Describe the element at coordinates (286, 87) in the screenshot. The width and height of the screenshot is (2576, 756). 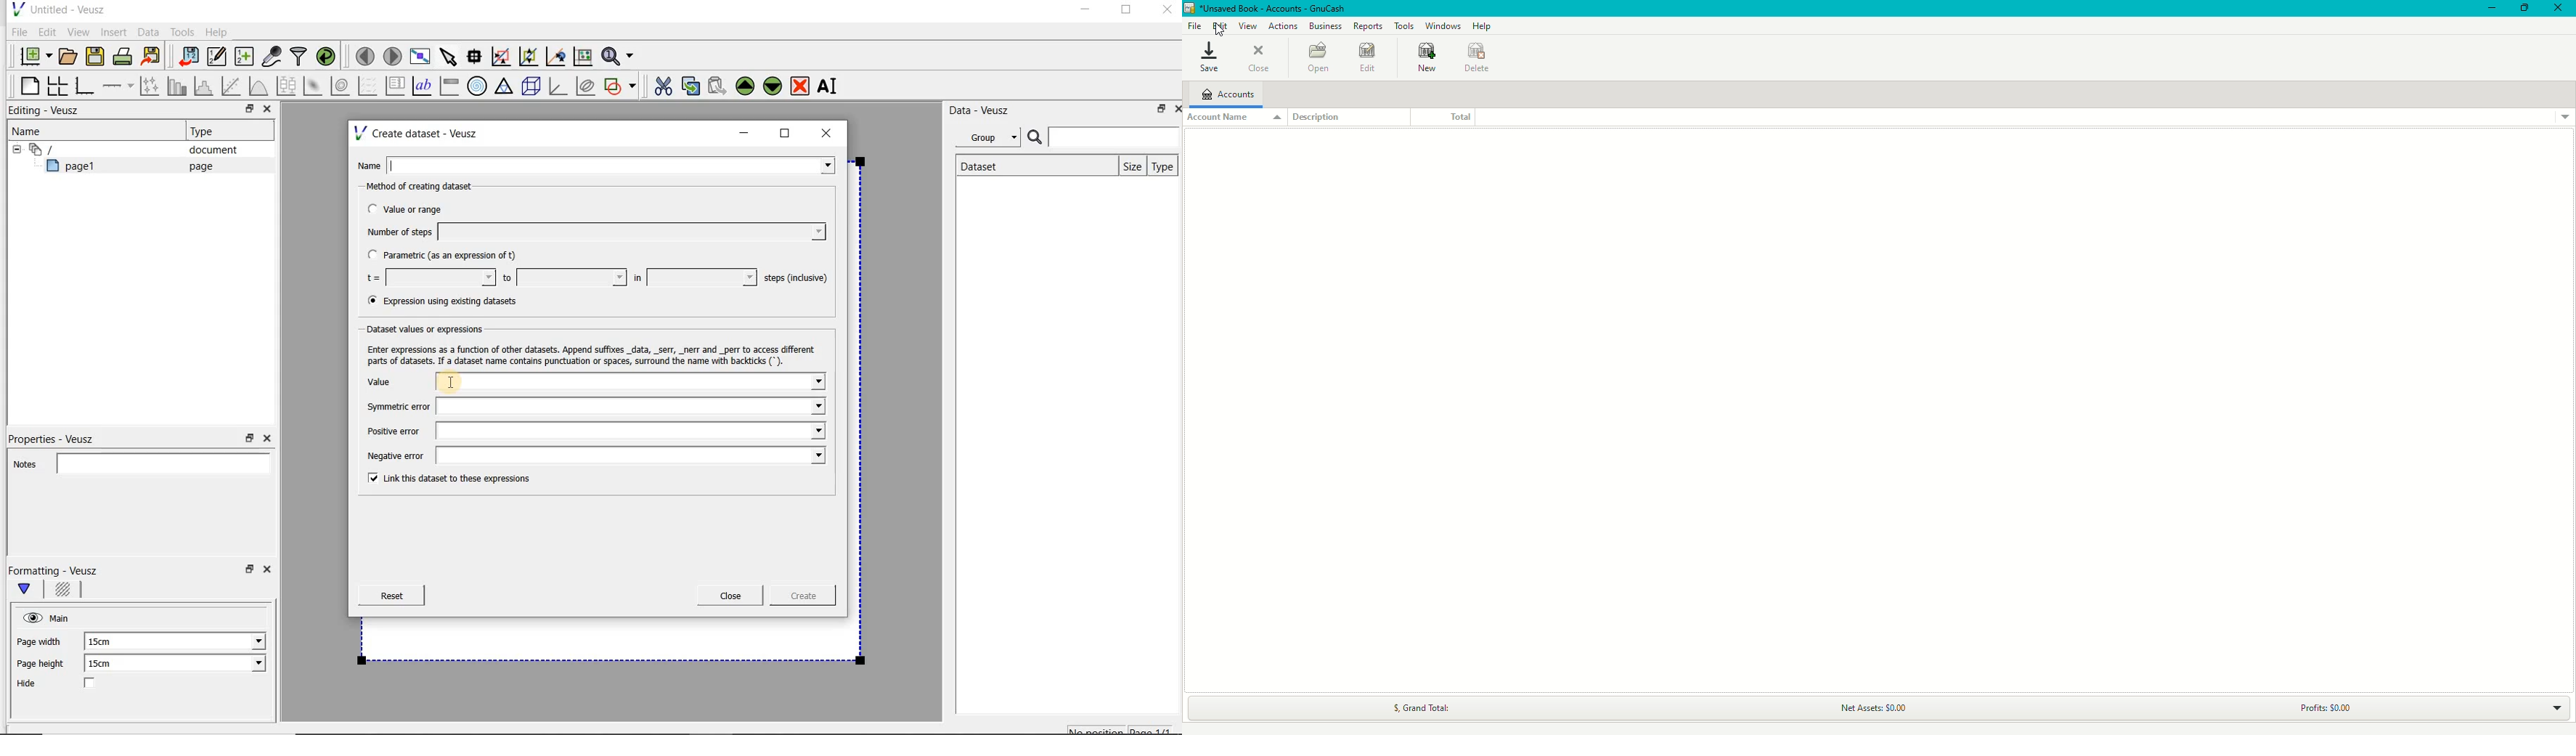
I see `plot box plots` at that location.